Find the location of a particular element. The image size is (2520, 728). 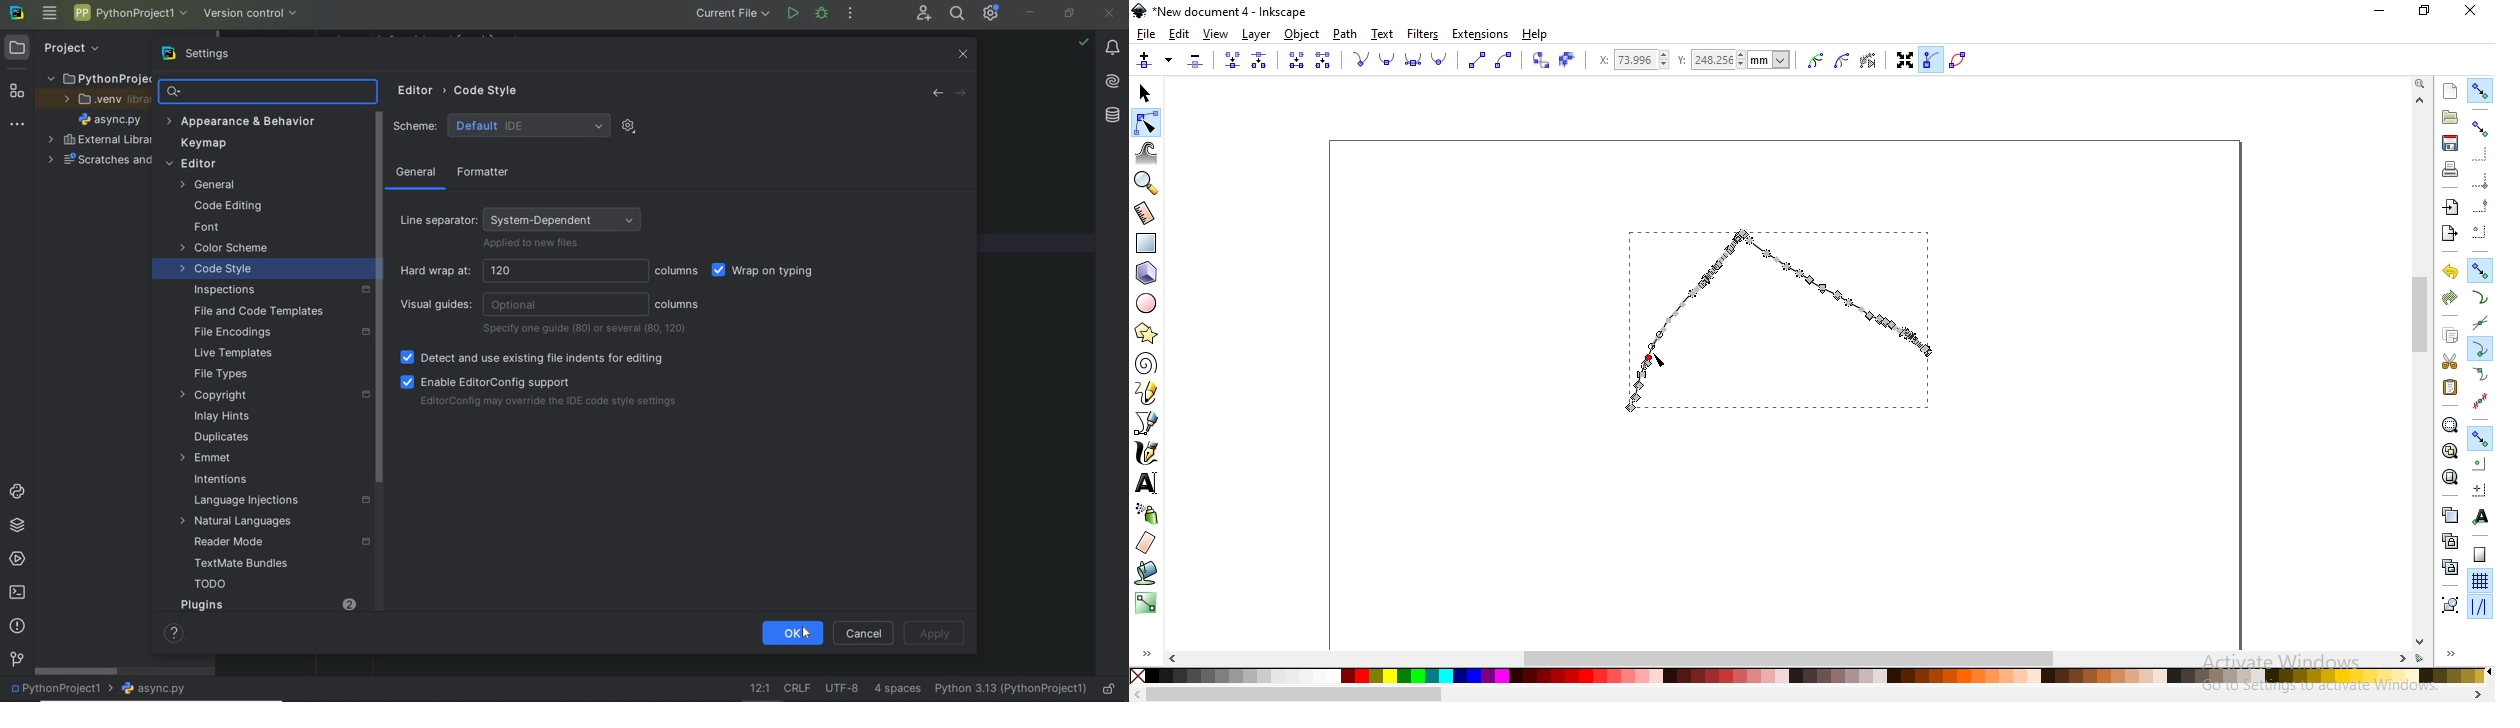

copy is located at coordinates (2449, 333).